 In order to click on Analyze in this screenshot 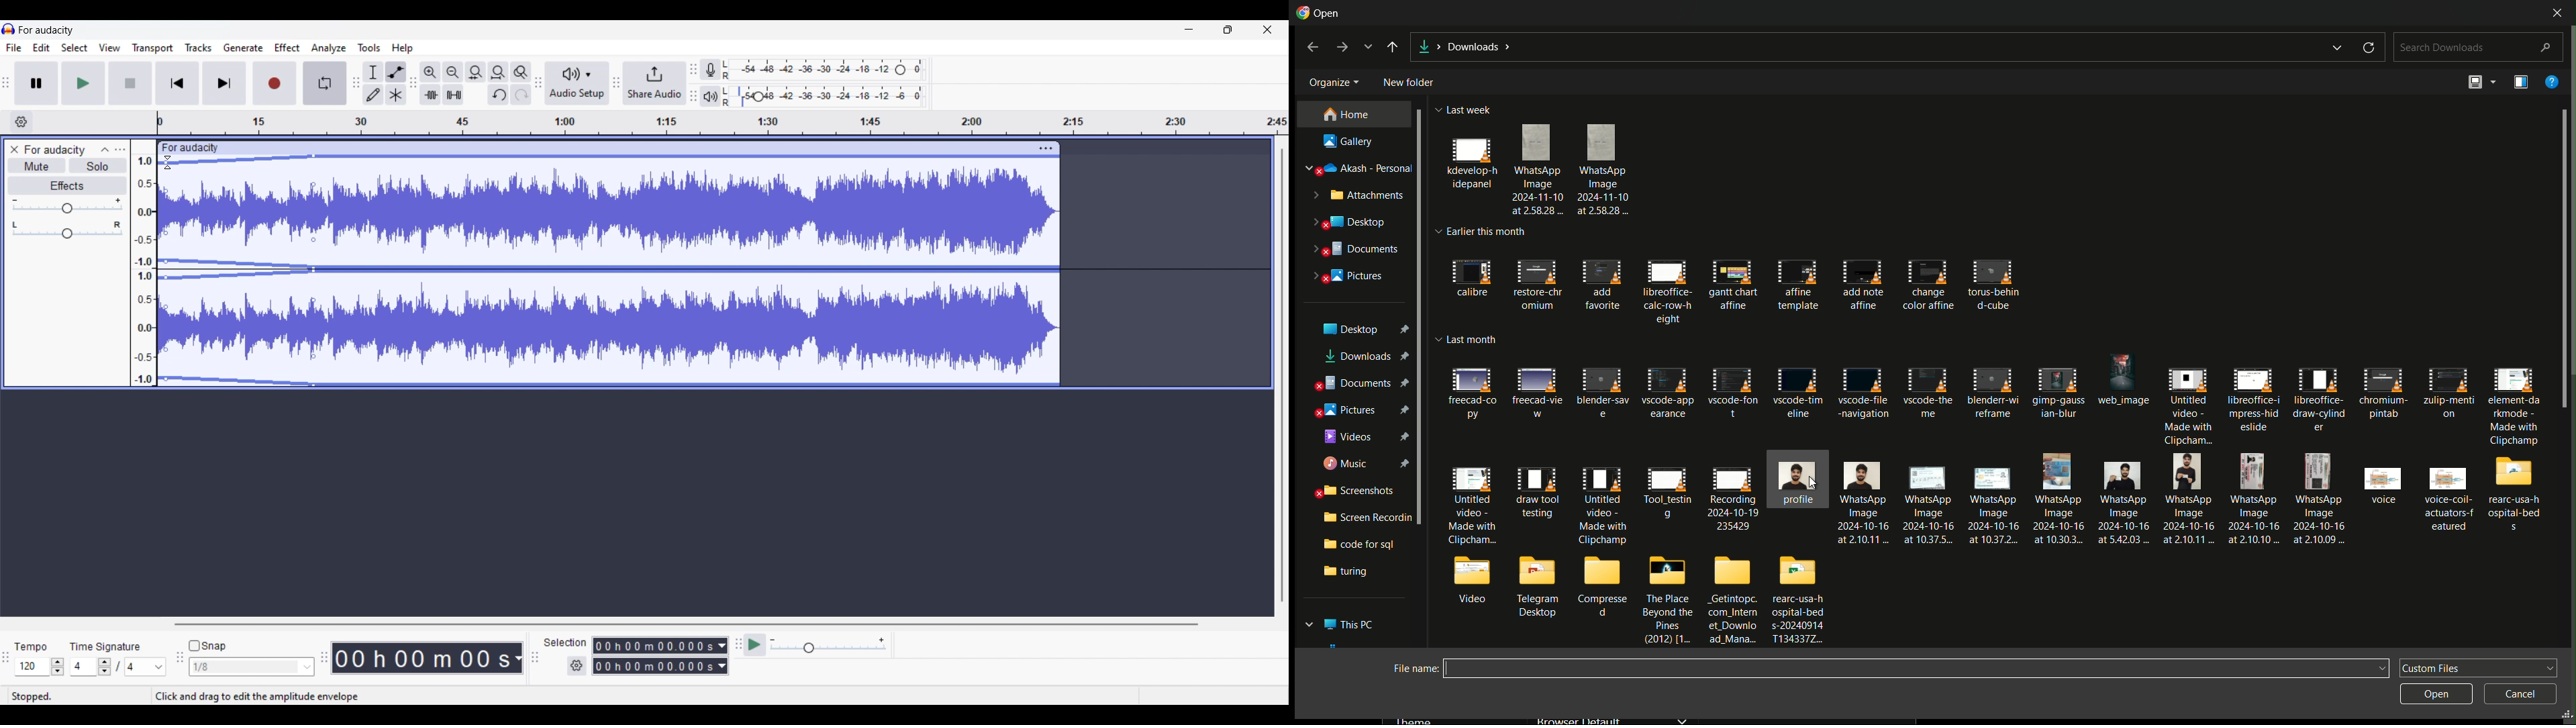, I will do `click(329, 48)`.